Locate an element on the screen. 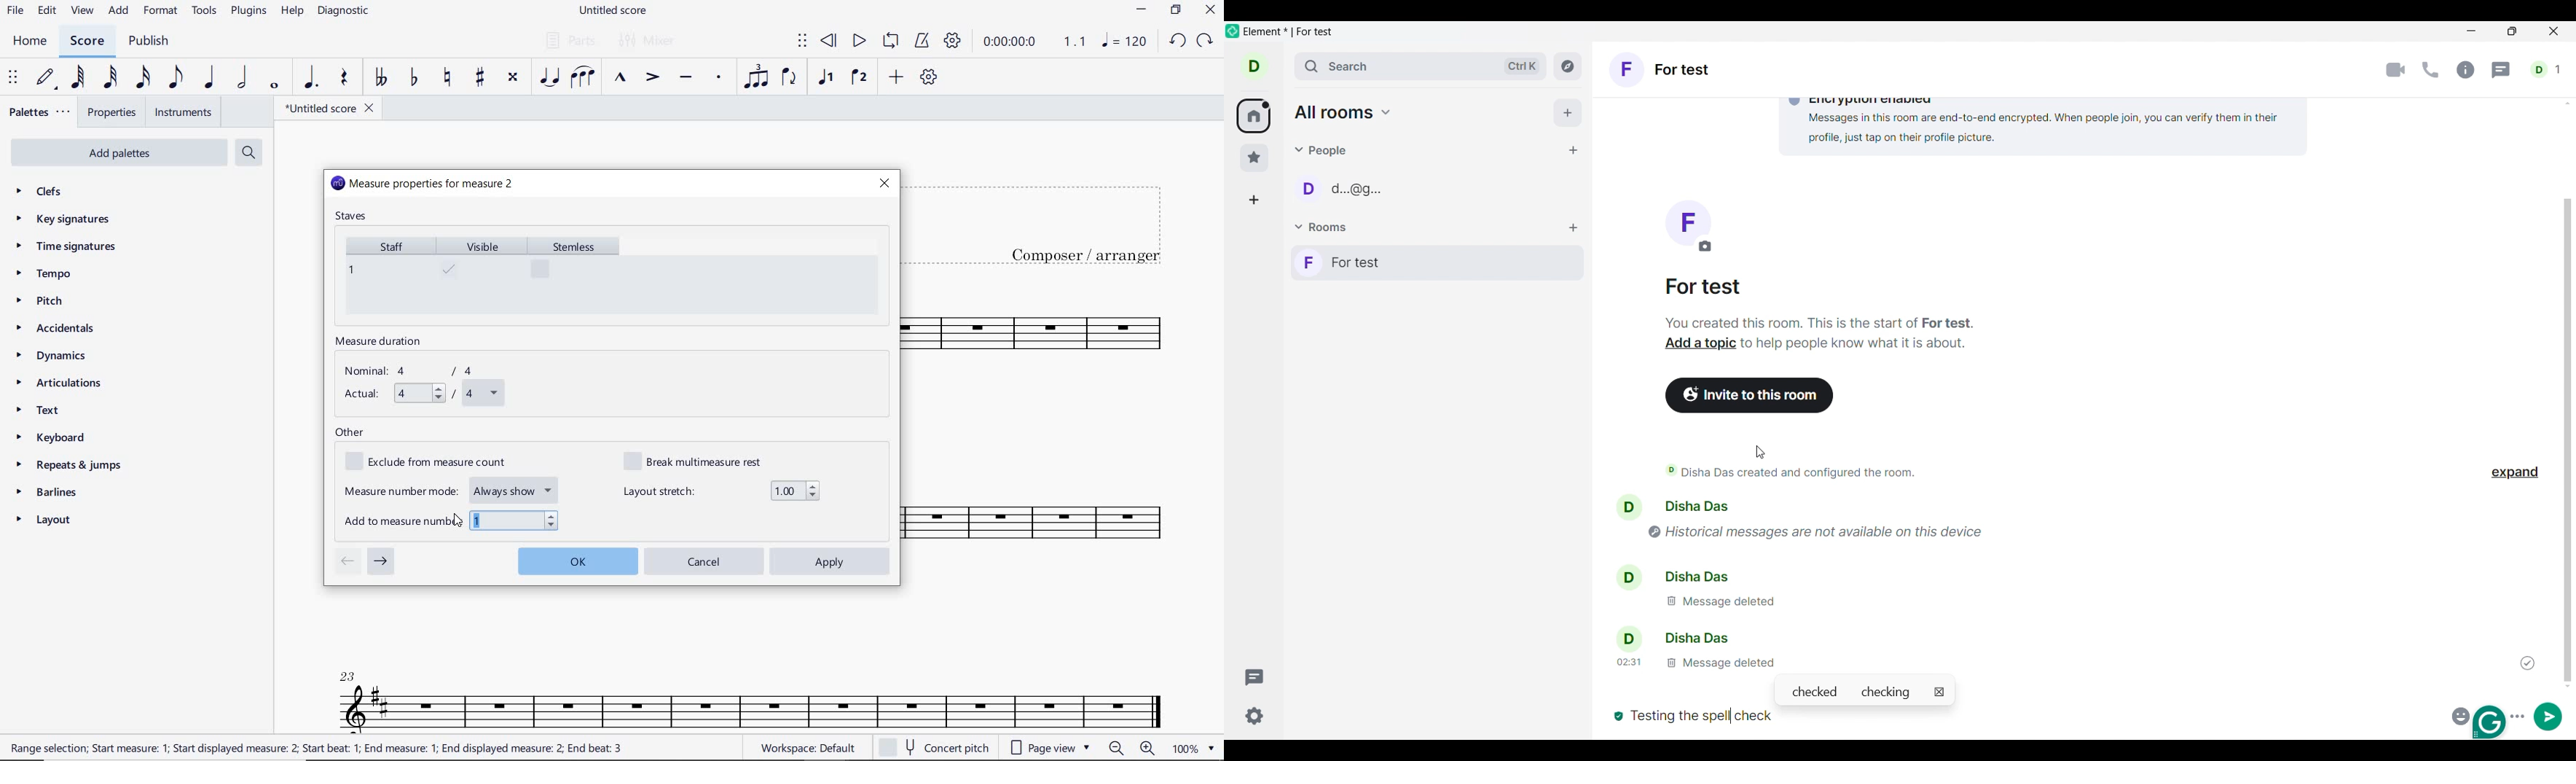 The image size is (2576, 784). cursor is located at coordinates (1730, 713).